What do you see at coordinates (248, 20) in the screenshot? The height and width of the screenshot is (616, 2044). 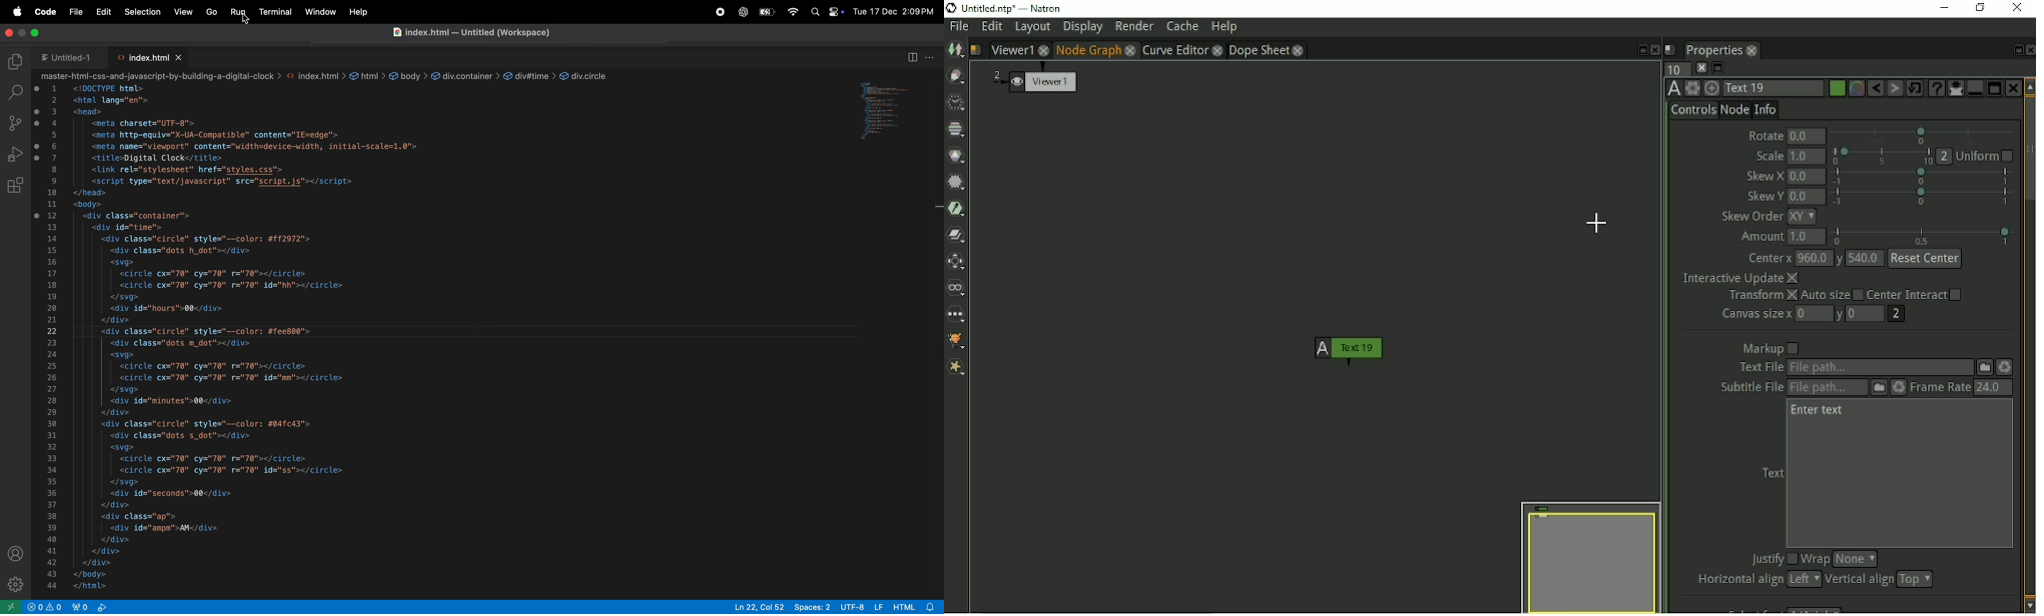 I see `Cursor` at bounding box center [248, 20].